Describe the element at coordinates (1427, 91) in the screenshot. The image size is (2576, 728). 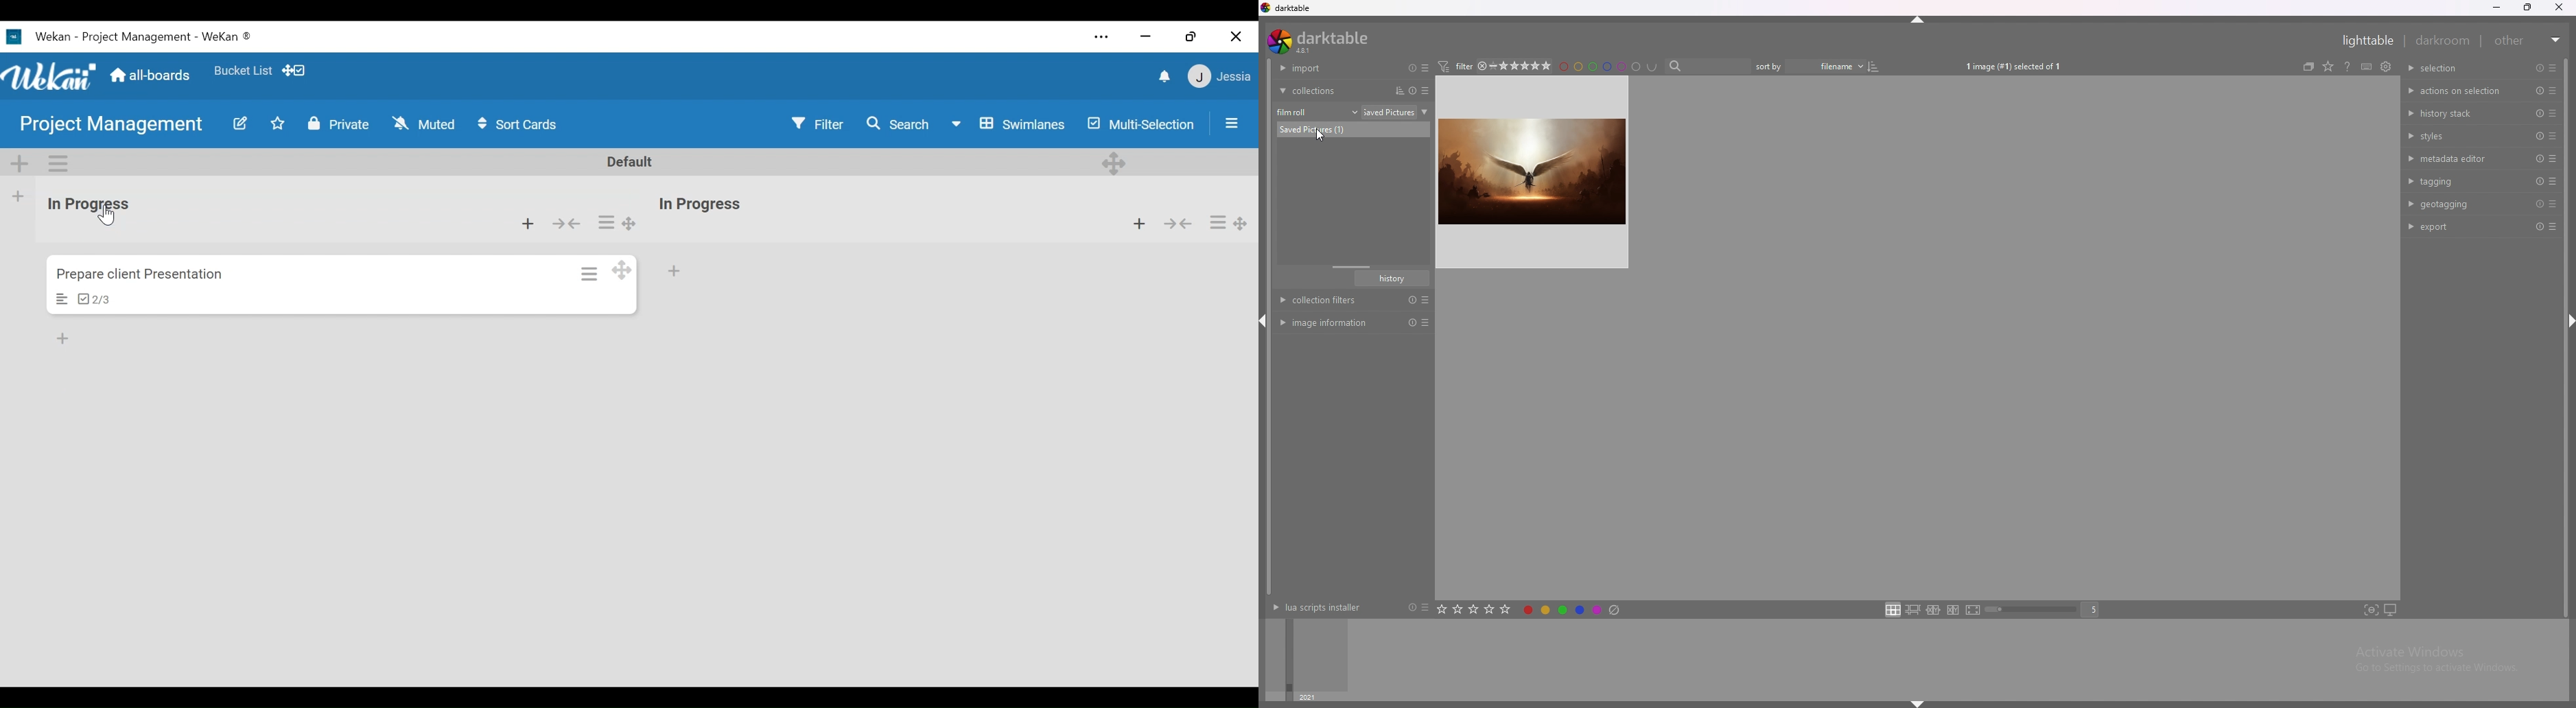
I see `presets` at that location.